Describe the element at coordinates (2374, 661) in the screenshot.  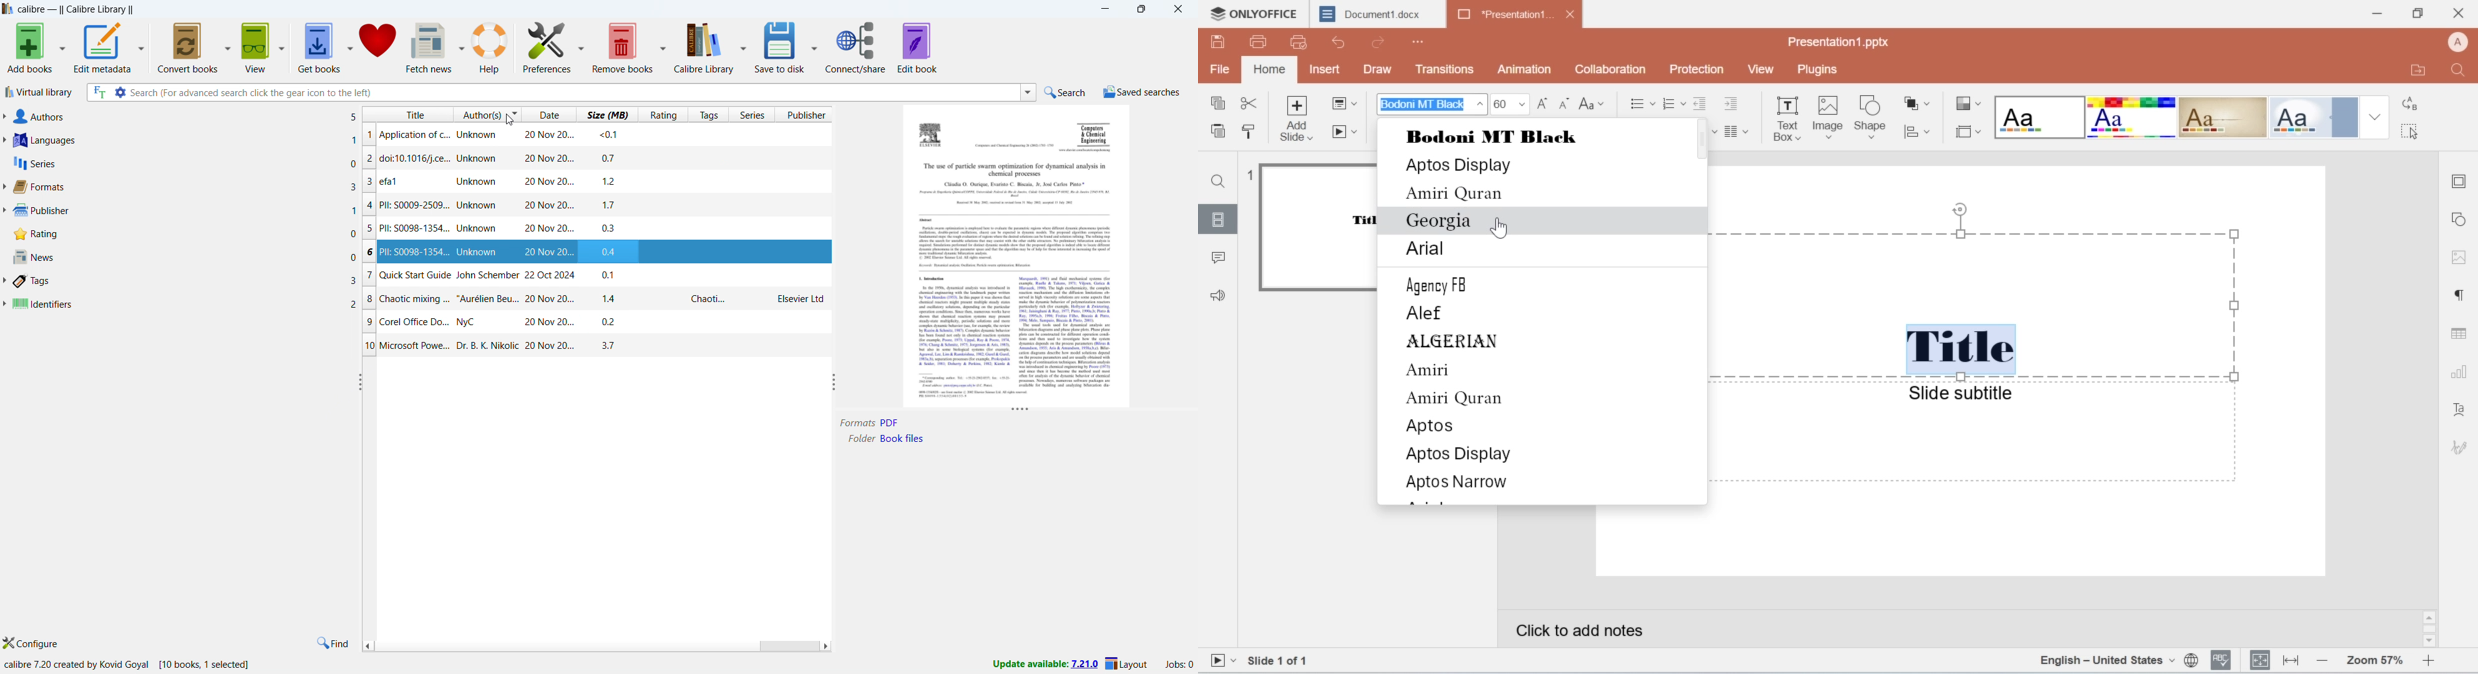
I see `zoom ` at that location.